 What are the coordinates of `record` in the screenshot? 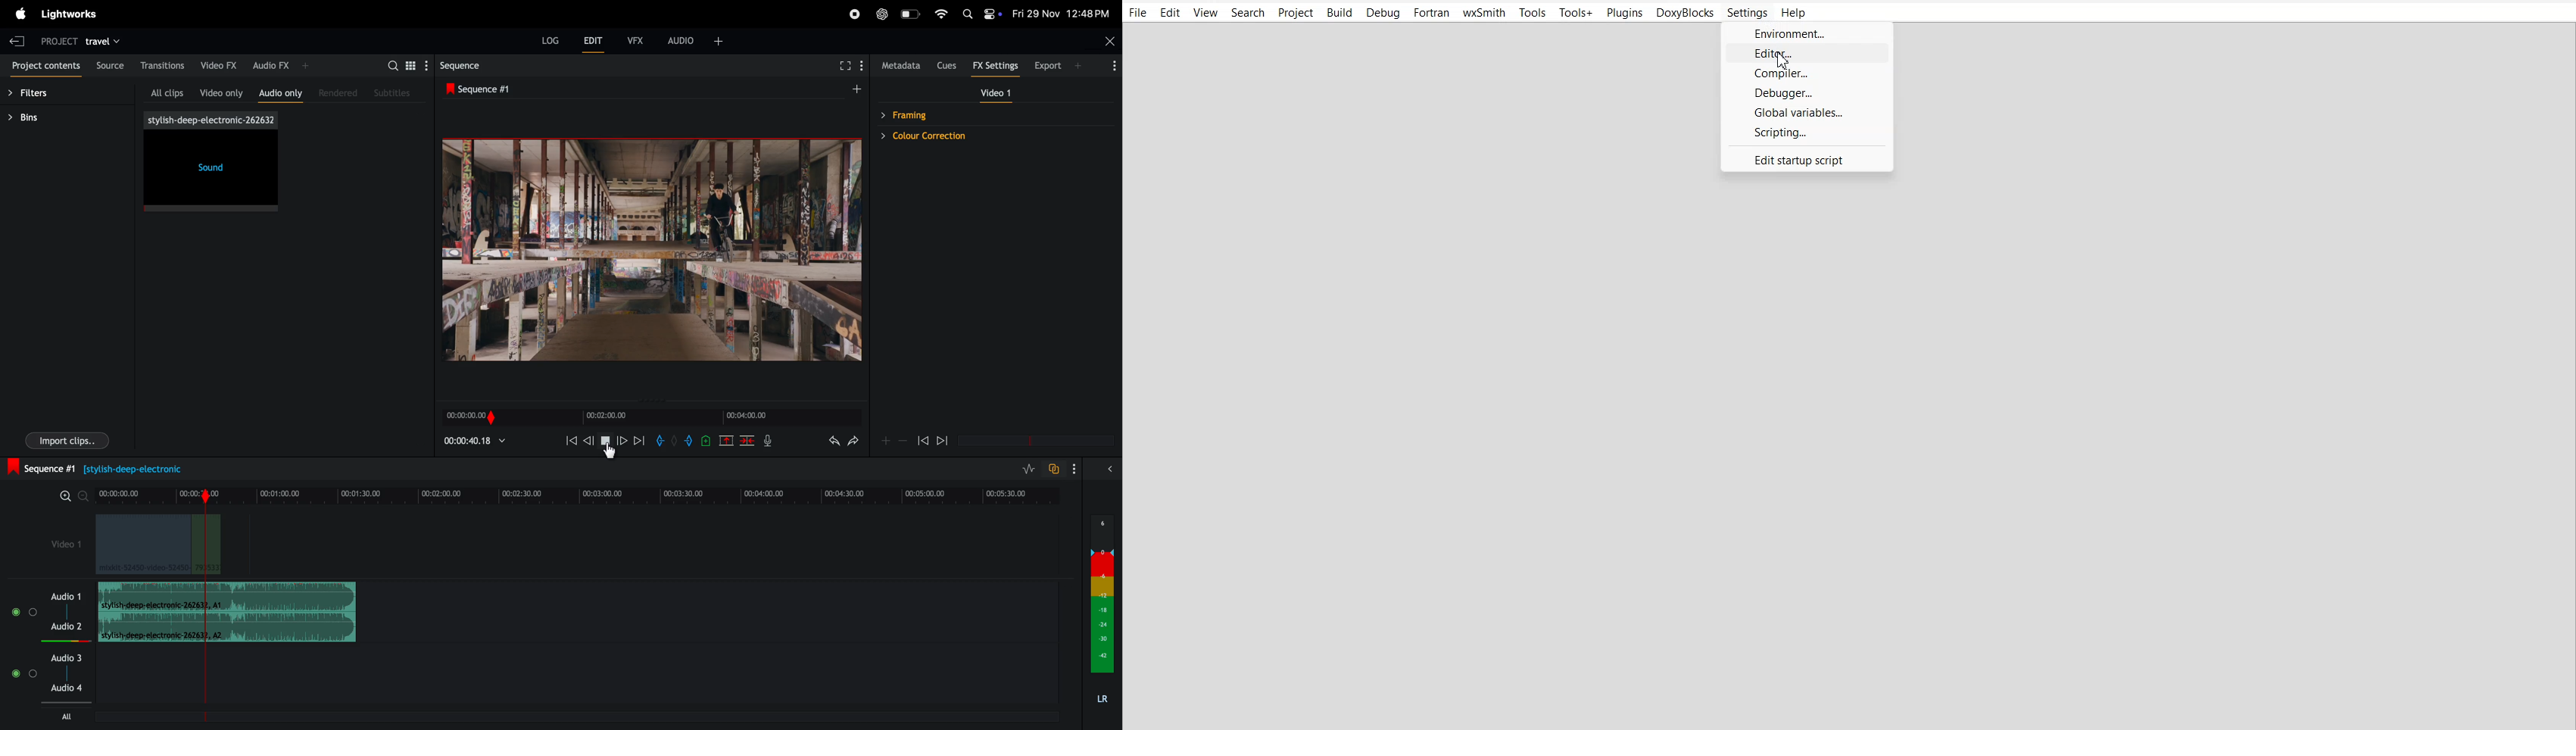 It's located at (855, 14).